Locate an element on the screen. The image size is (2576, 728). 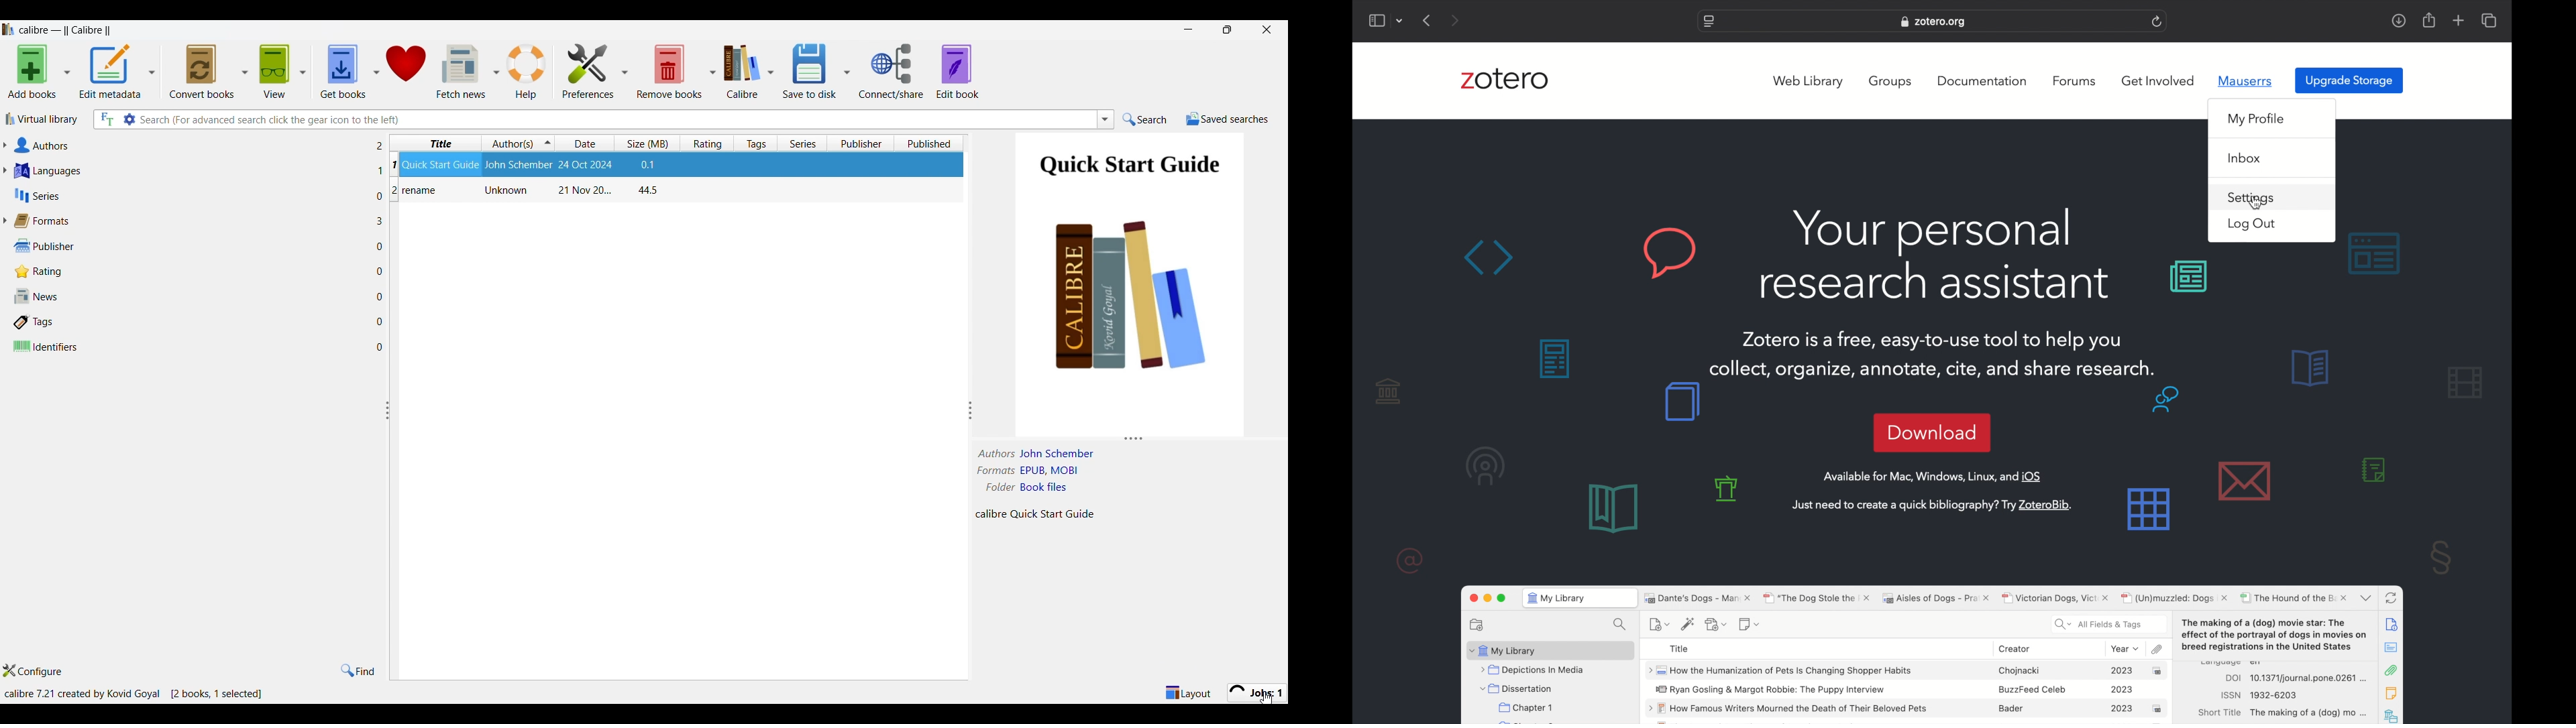
Book: Quick Start Guide is located at coordinates (676, 166).